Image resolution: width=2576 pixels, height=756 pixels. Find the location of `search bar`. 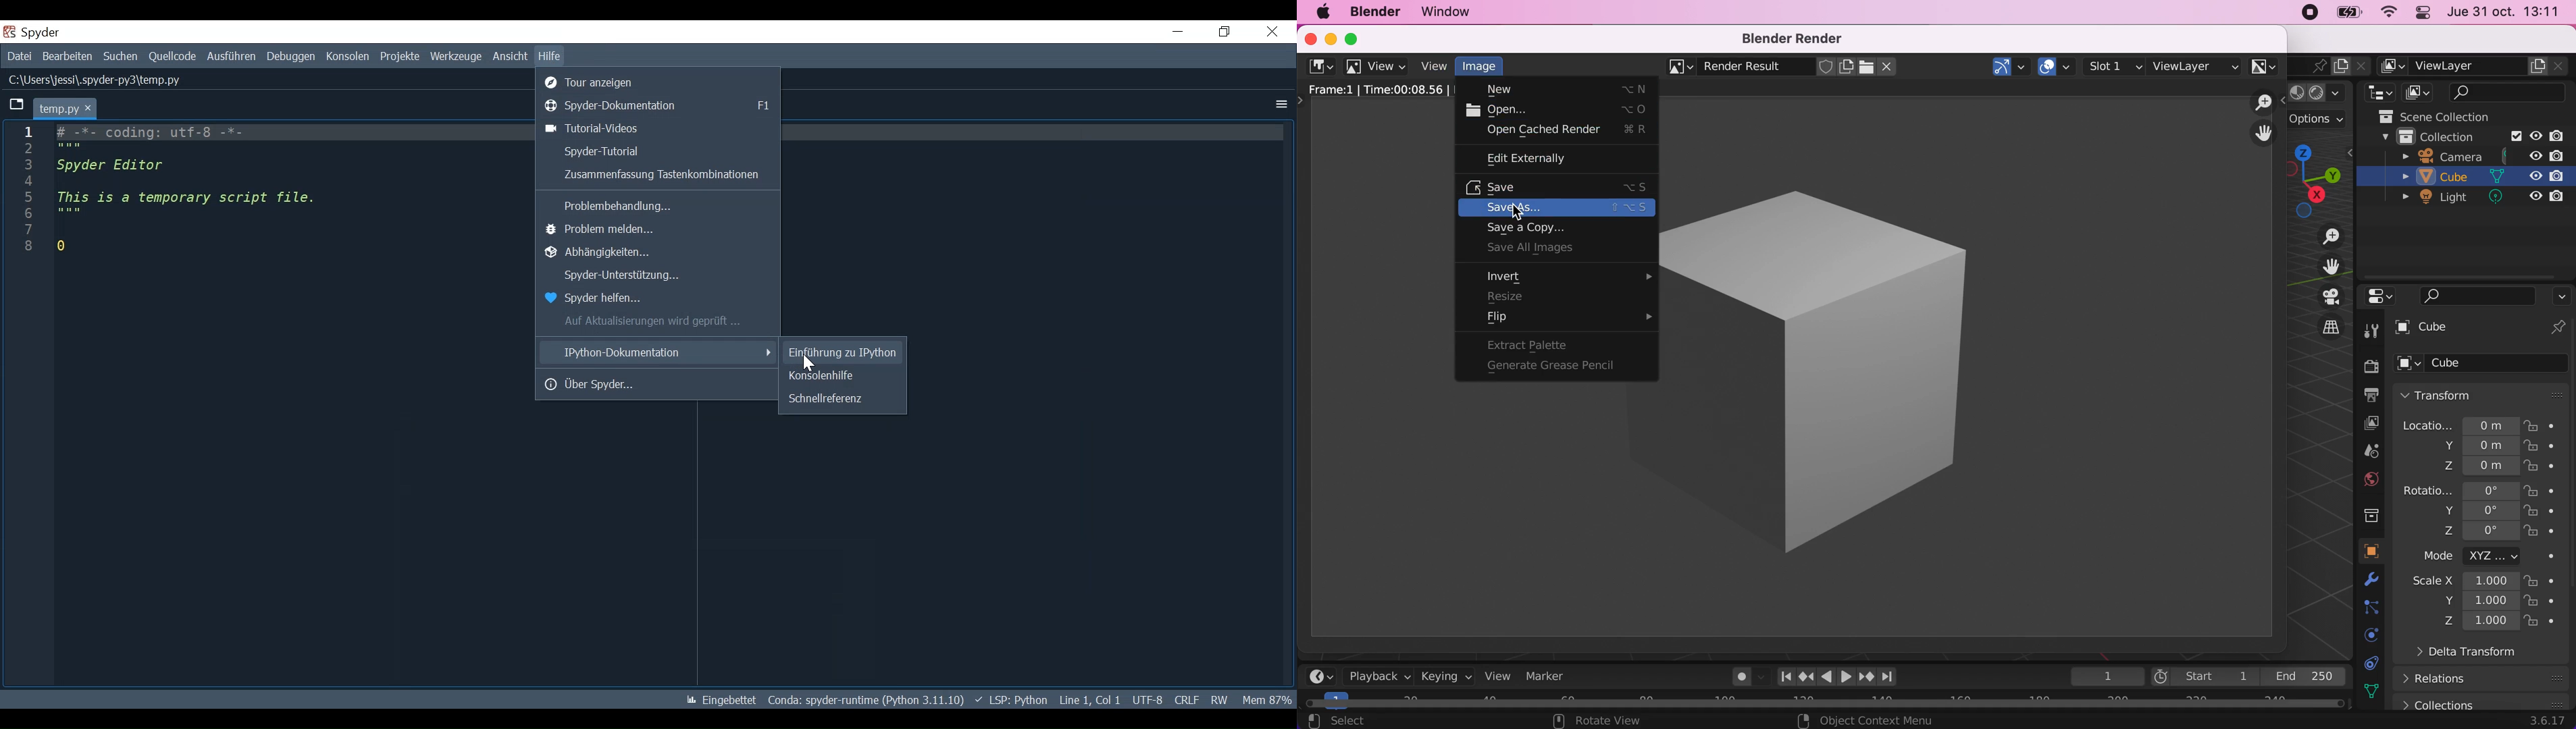

search bar is located at coordinates (2470, 296).